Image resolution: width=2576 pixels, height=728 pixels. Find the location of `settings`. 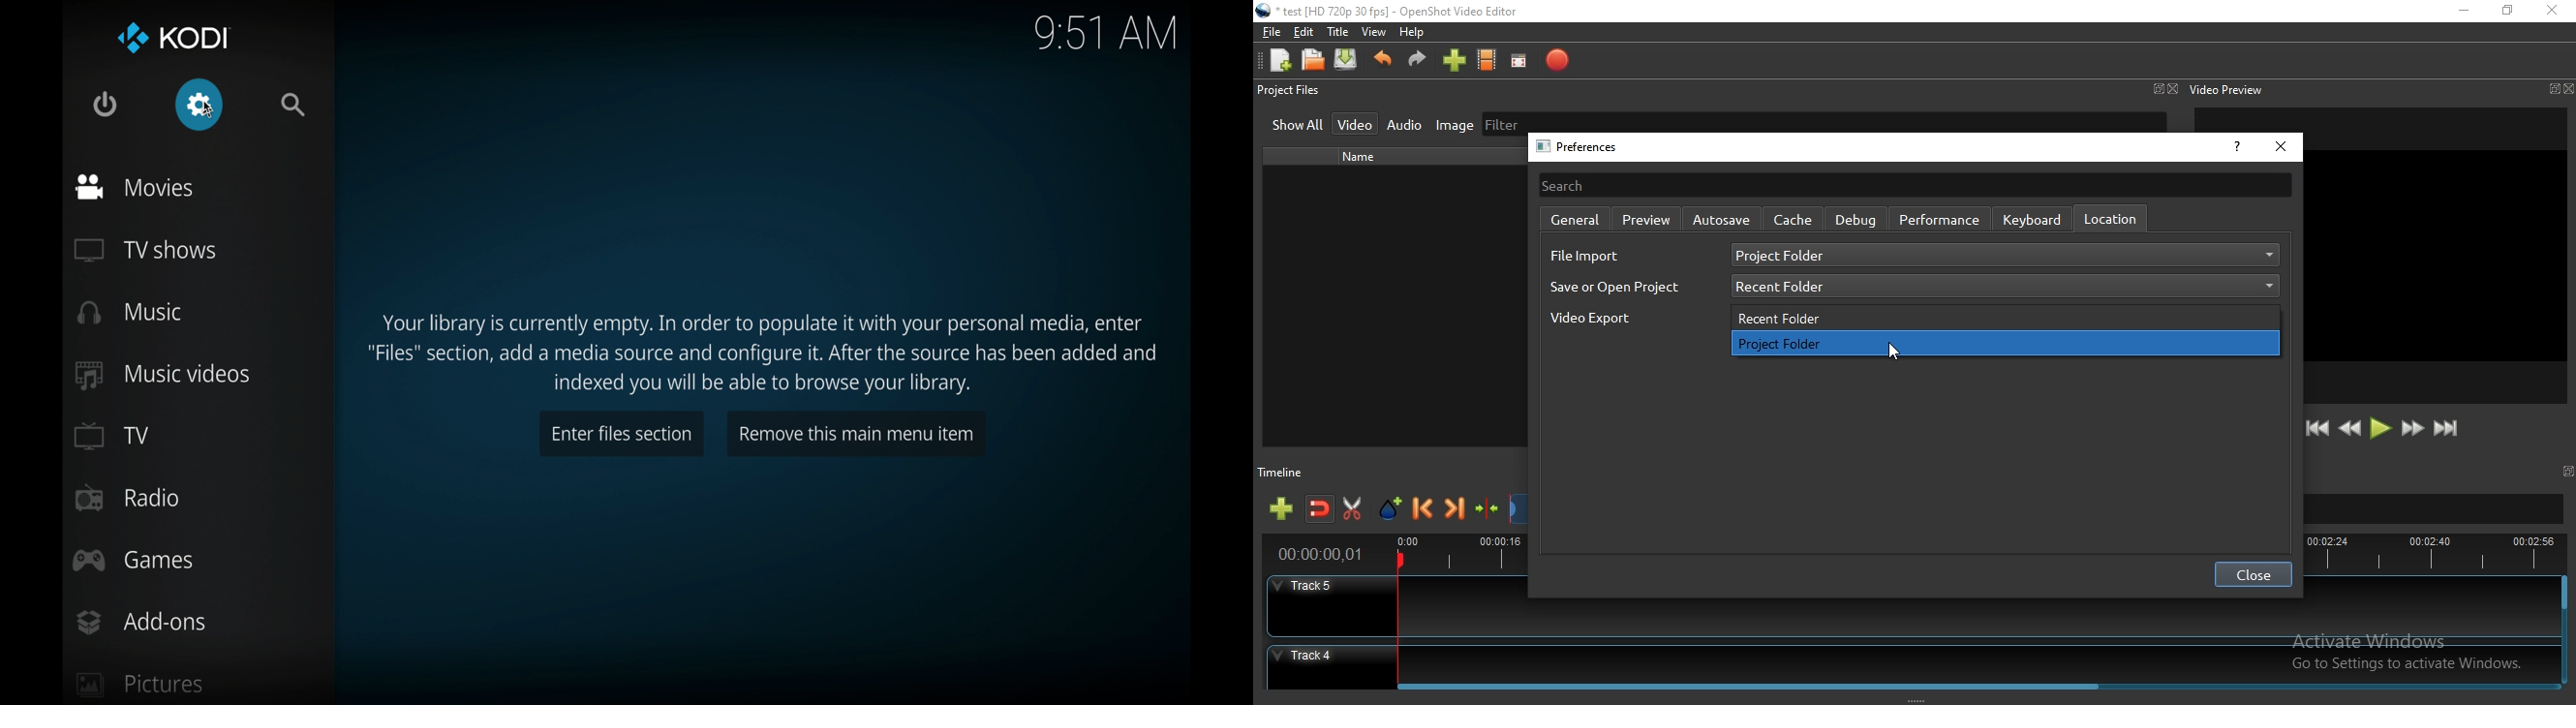

settings is located at coordinates (199, 105).